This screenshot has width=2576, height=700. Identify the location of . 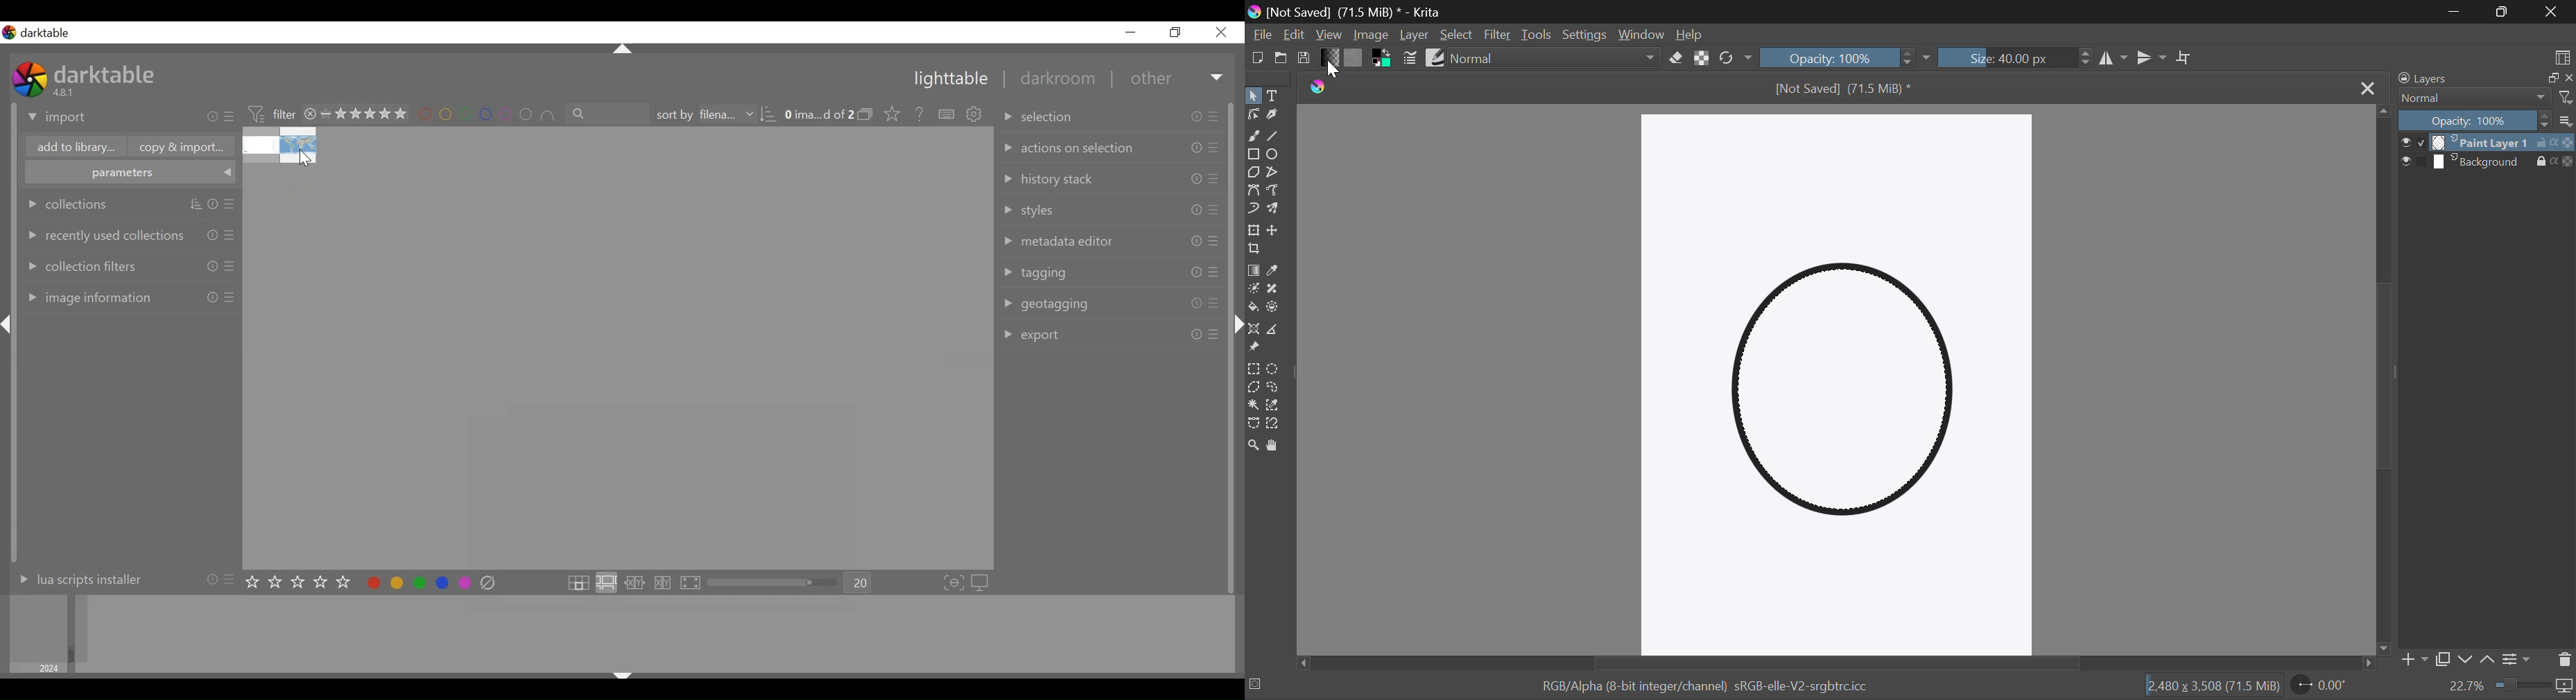
(1215, 180).